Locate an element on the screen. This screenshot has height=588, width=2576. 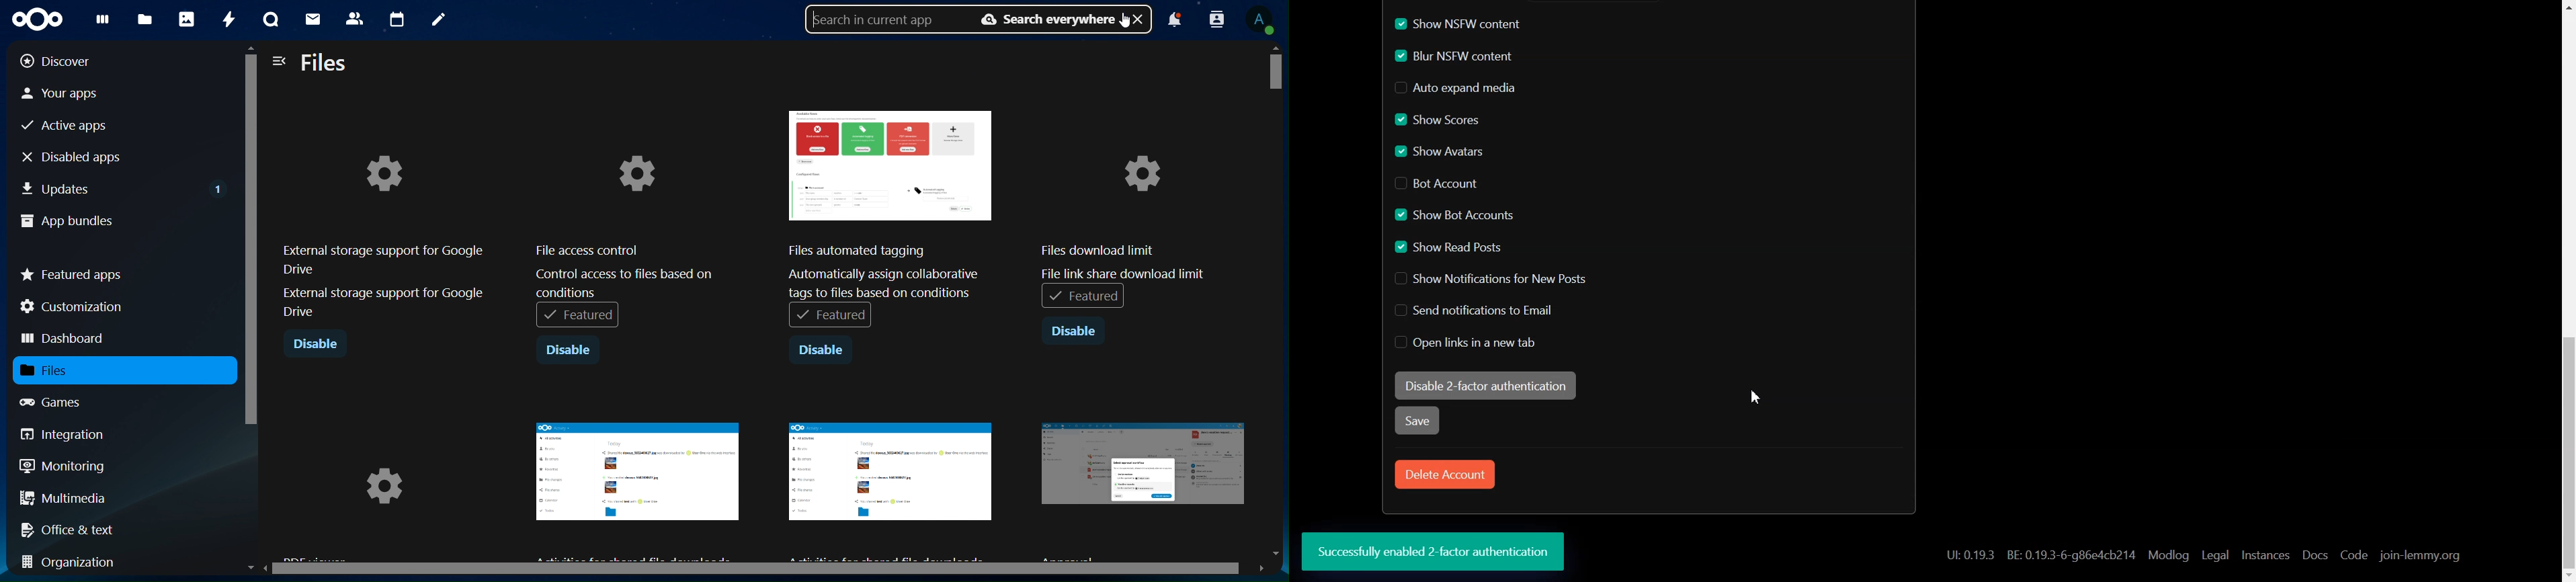
close navigation is located at coordinates (280, 63).